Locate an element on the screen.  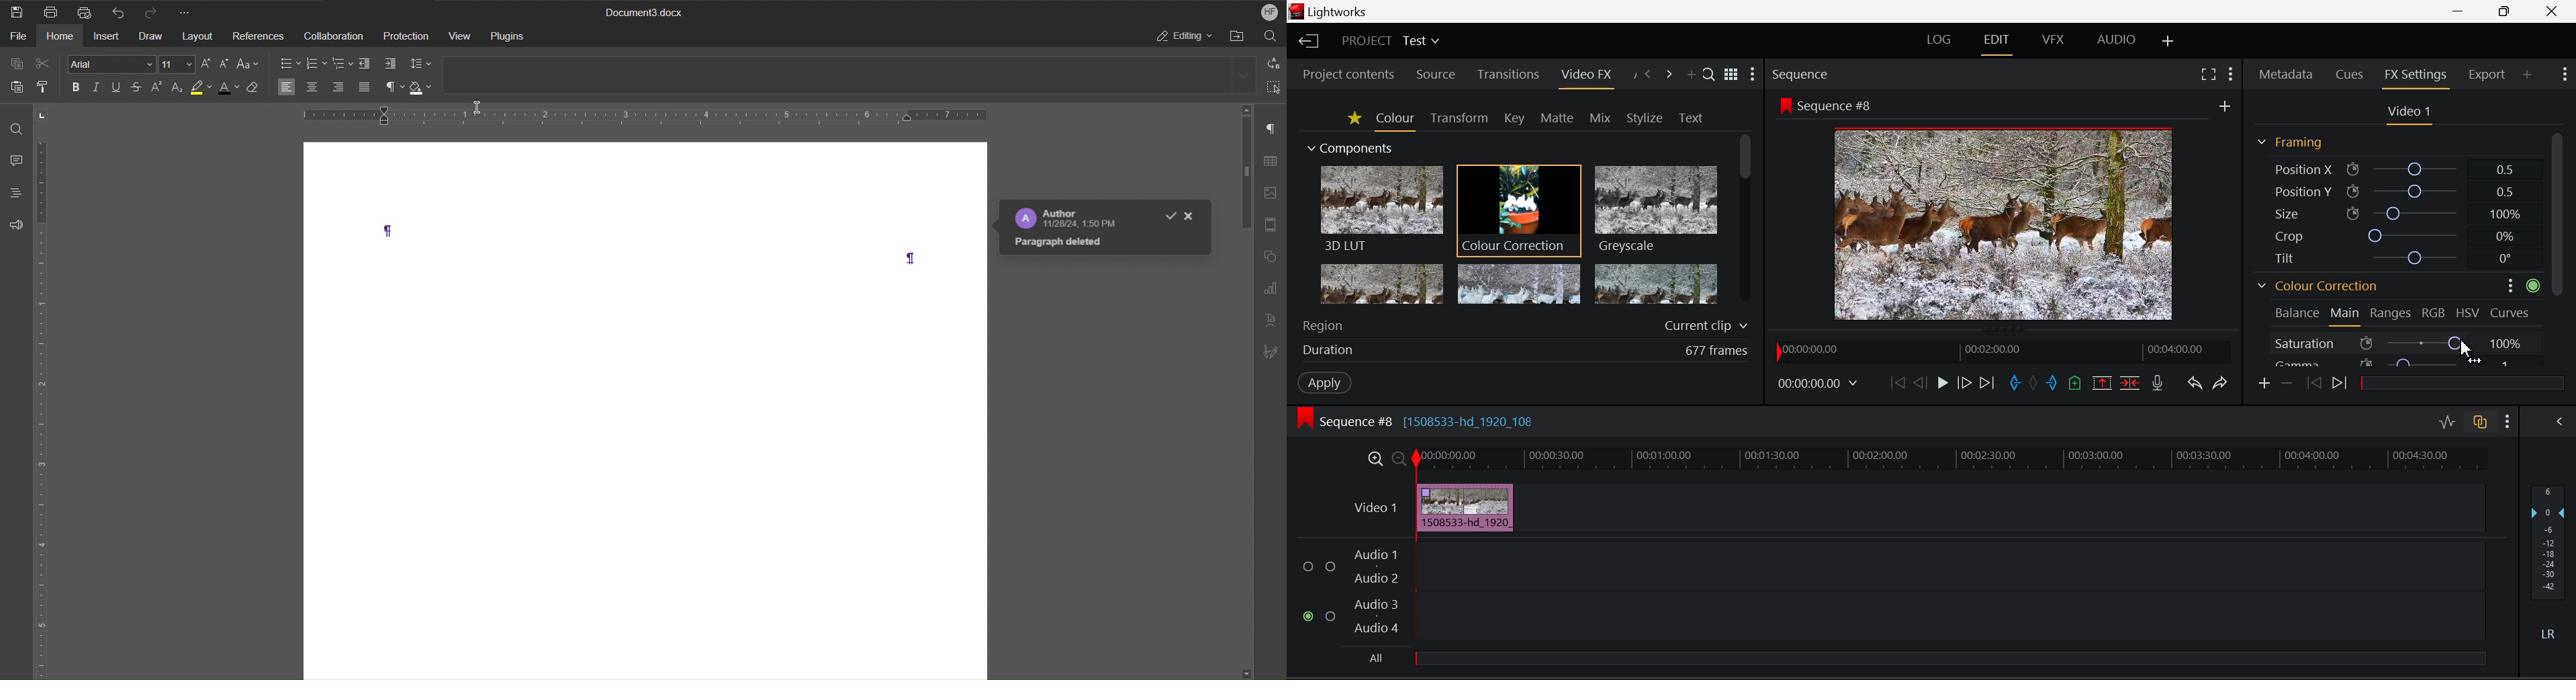
Matte is located at coordinates (1557, 118).